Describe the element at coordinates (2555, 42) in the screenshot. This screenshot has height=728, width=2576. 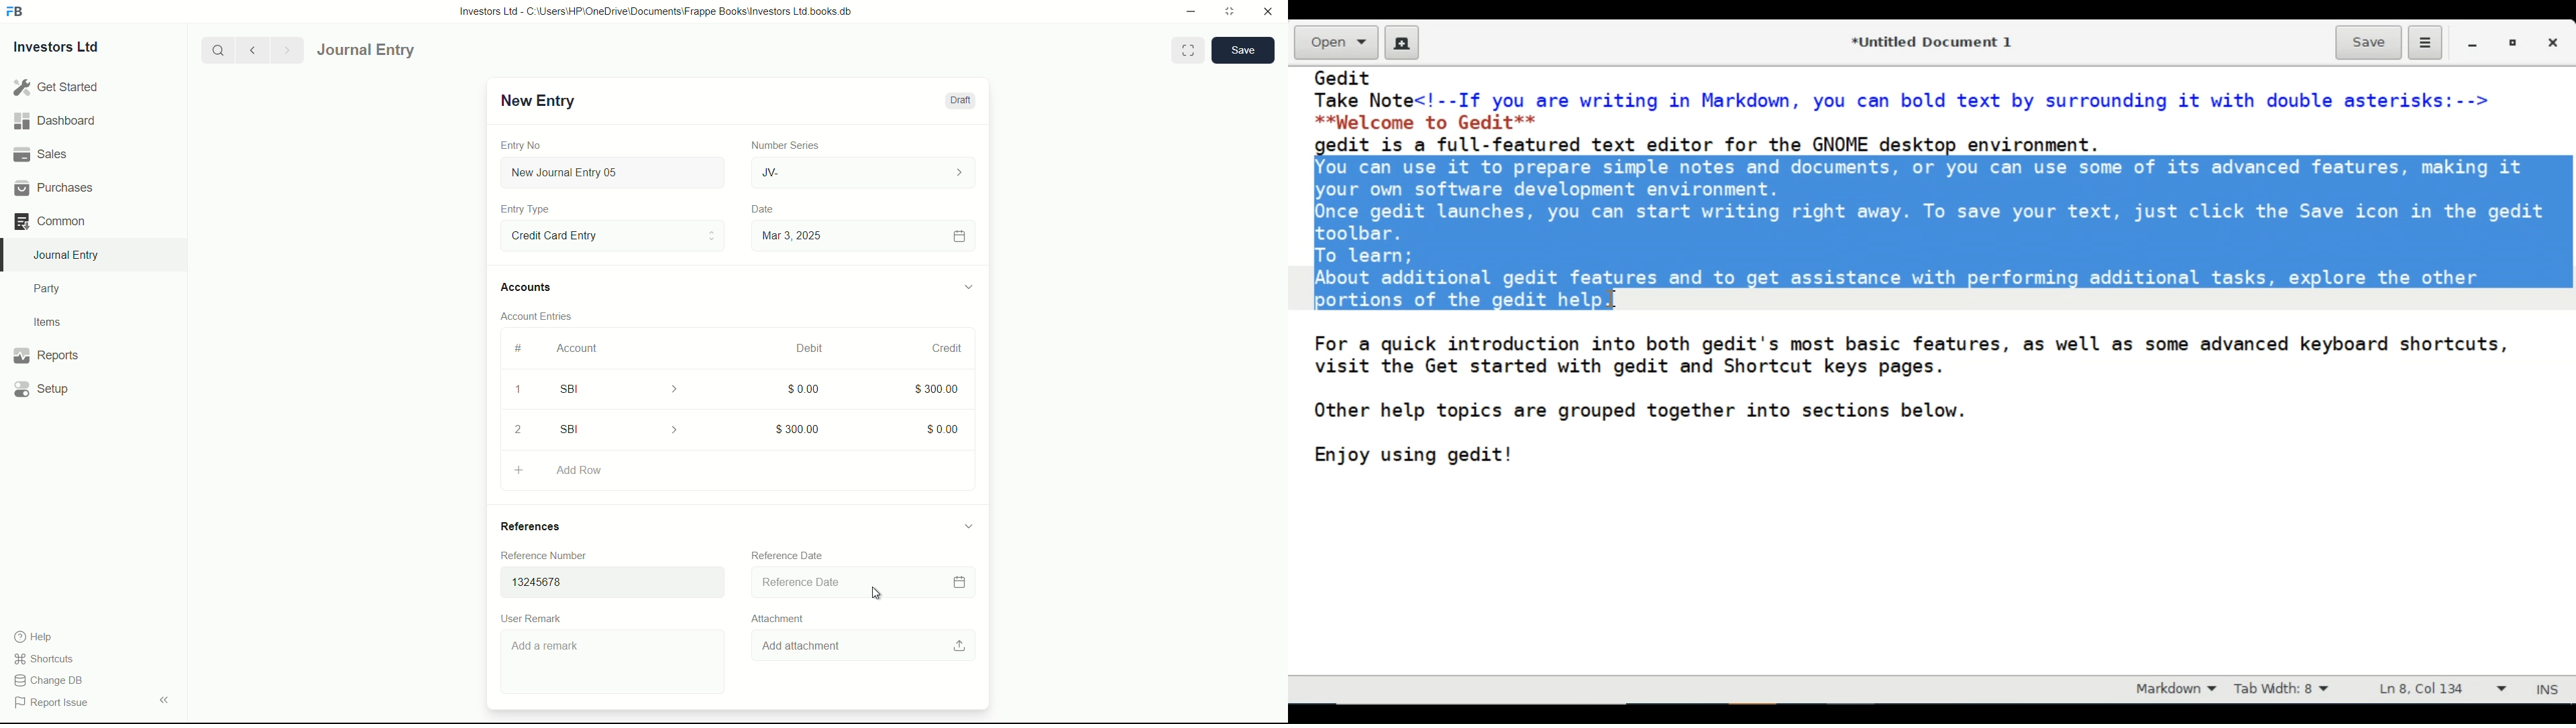
I see `Close` at that location.